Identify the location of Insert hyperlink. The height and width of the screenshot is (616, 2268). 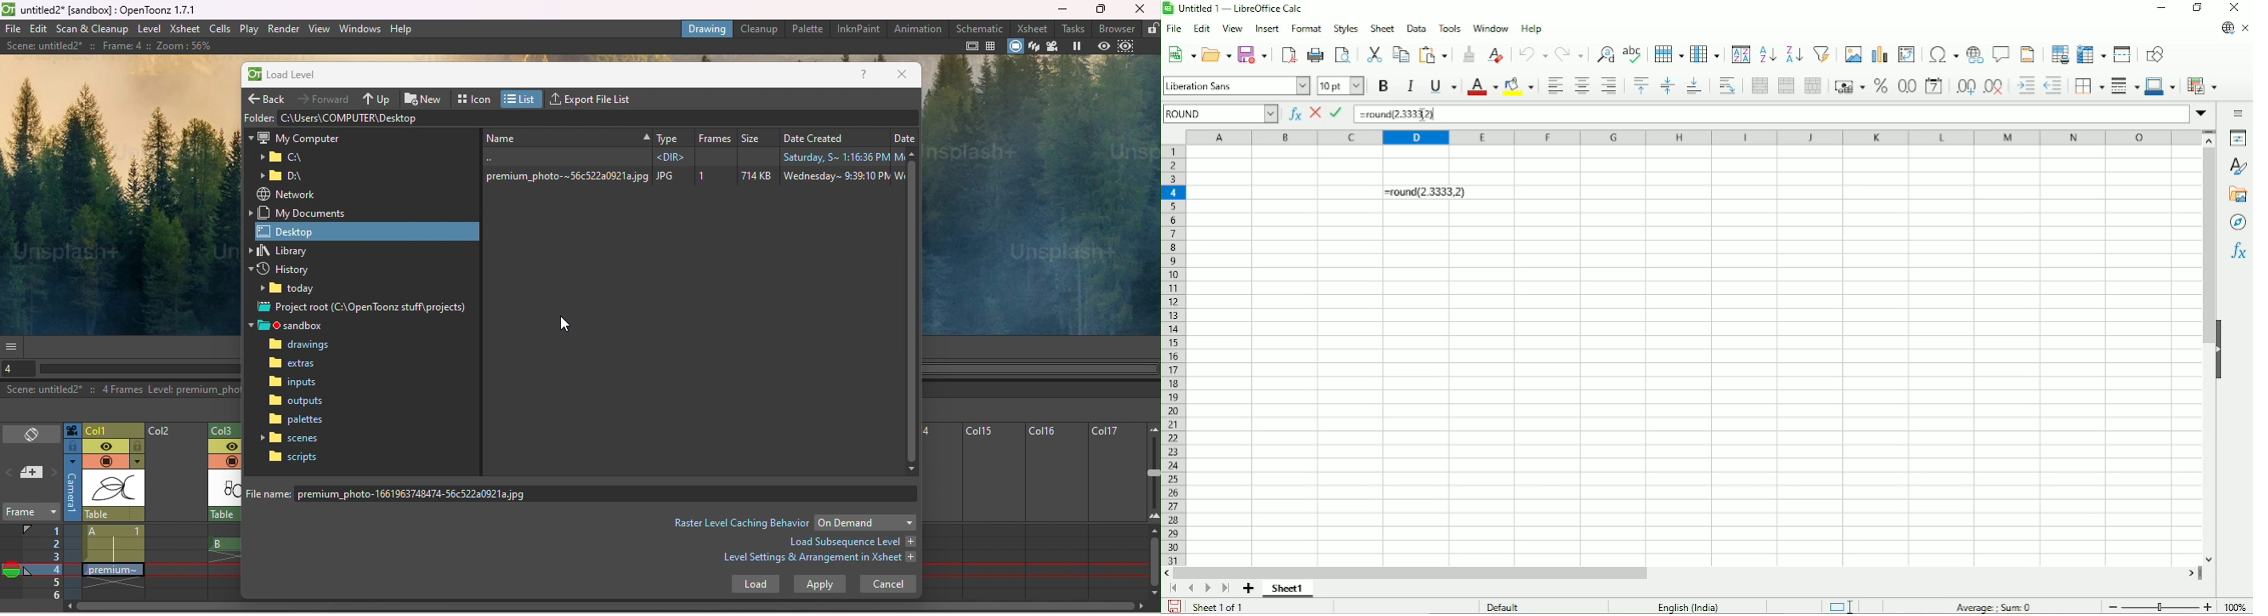
(1975, 53).